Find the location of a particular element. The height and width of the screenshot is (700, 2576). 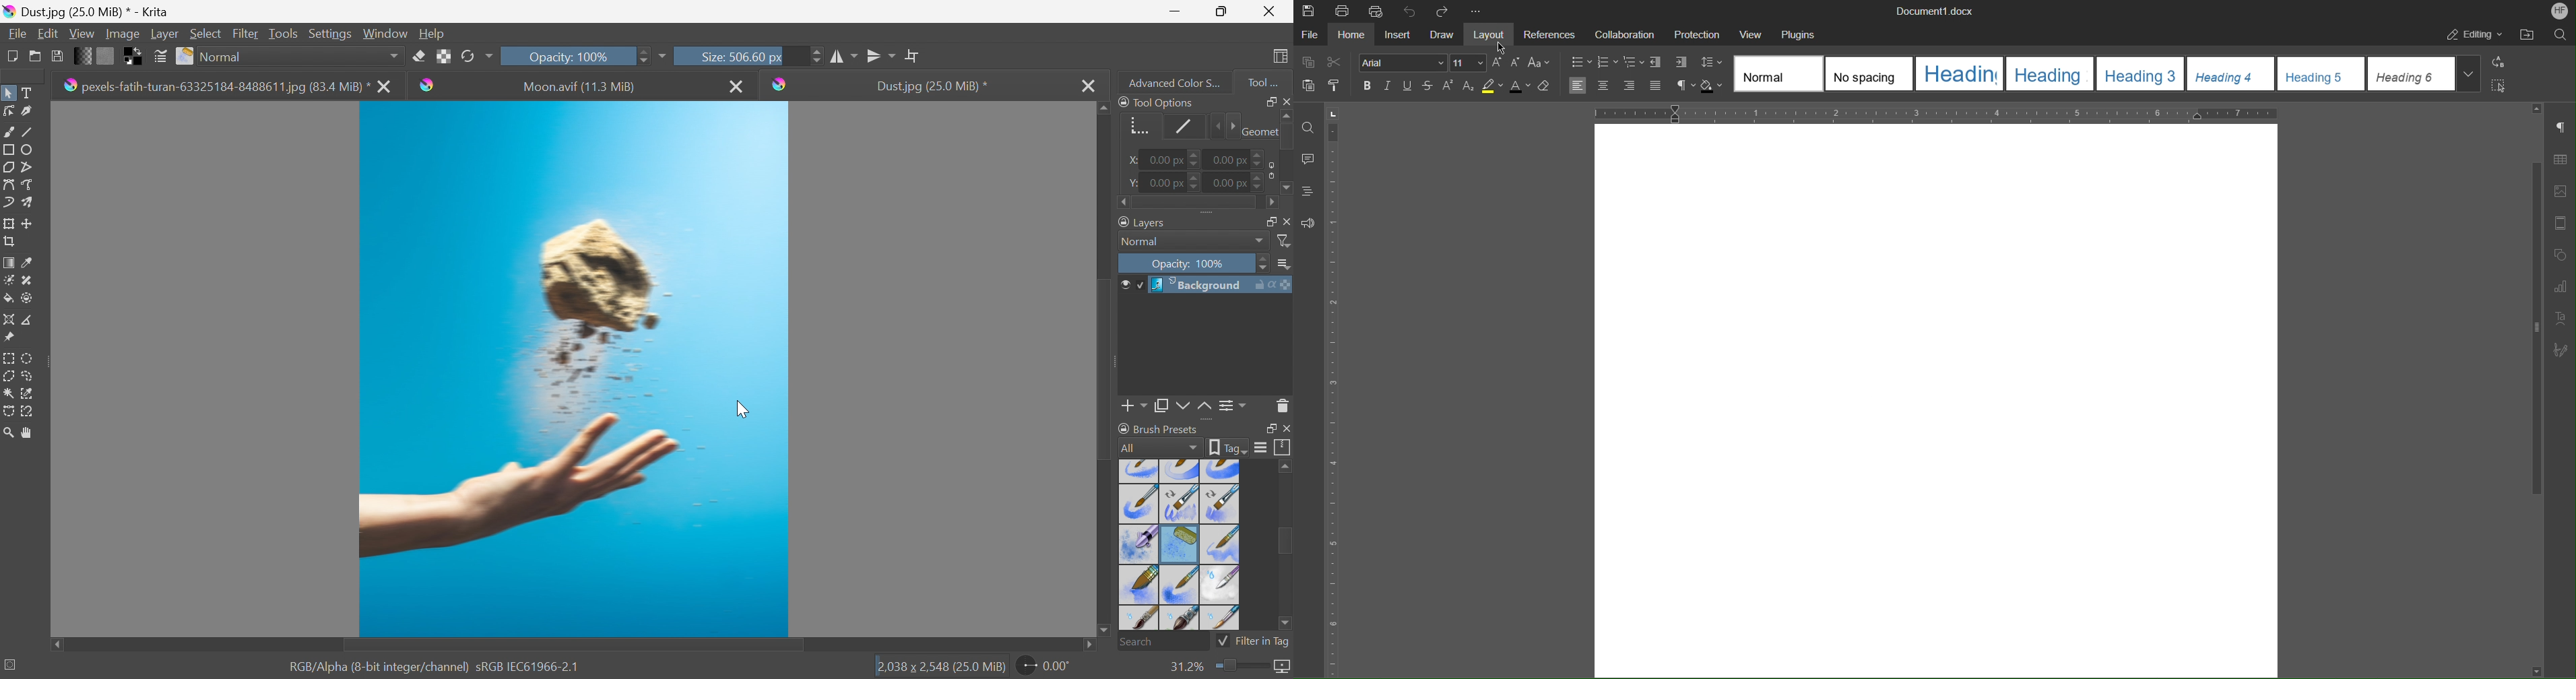

selection tool is located at coordinates (8, 413).